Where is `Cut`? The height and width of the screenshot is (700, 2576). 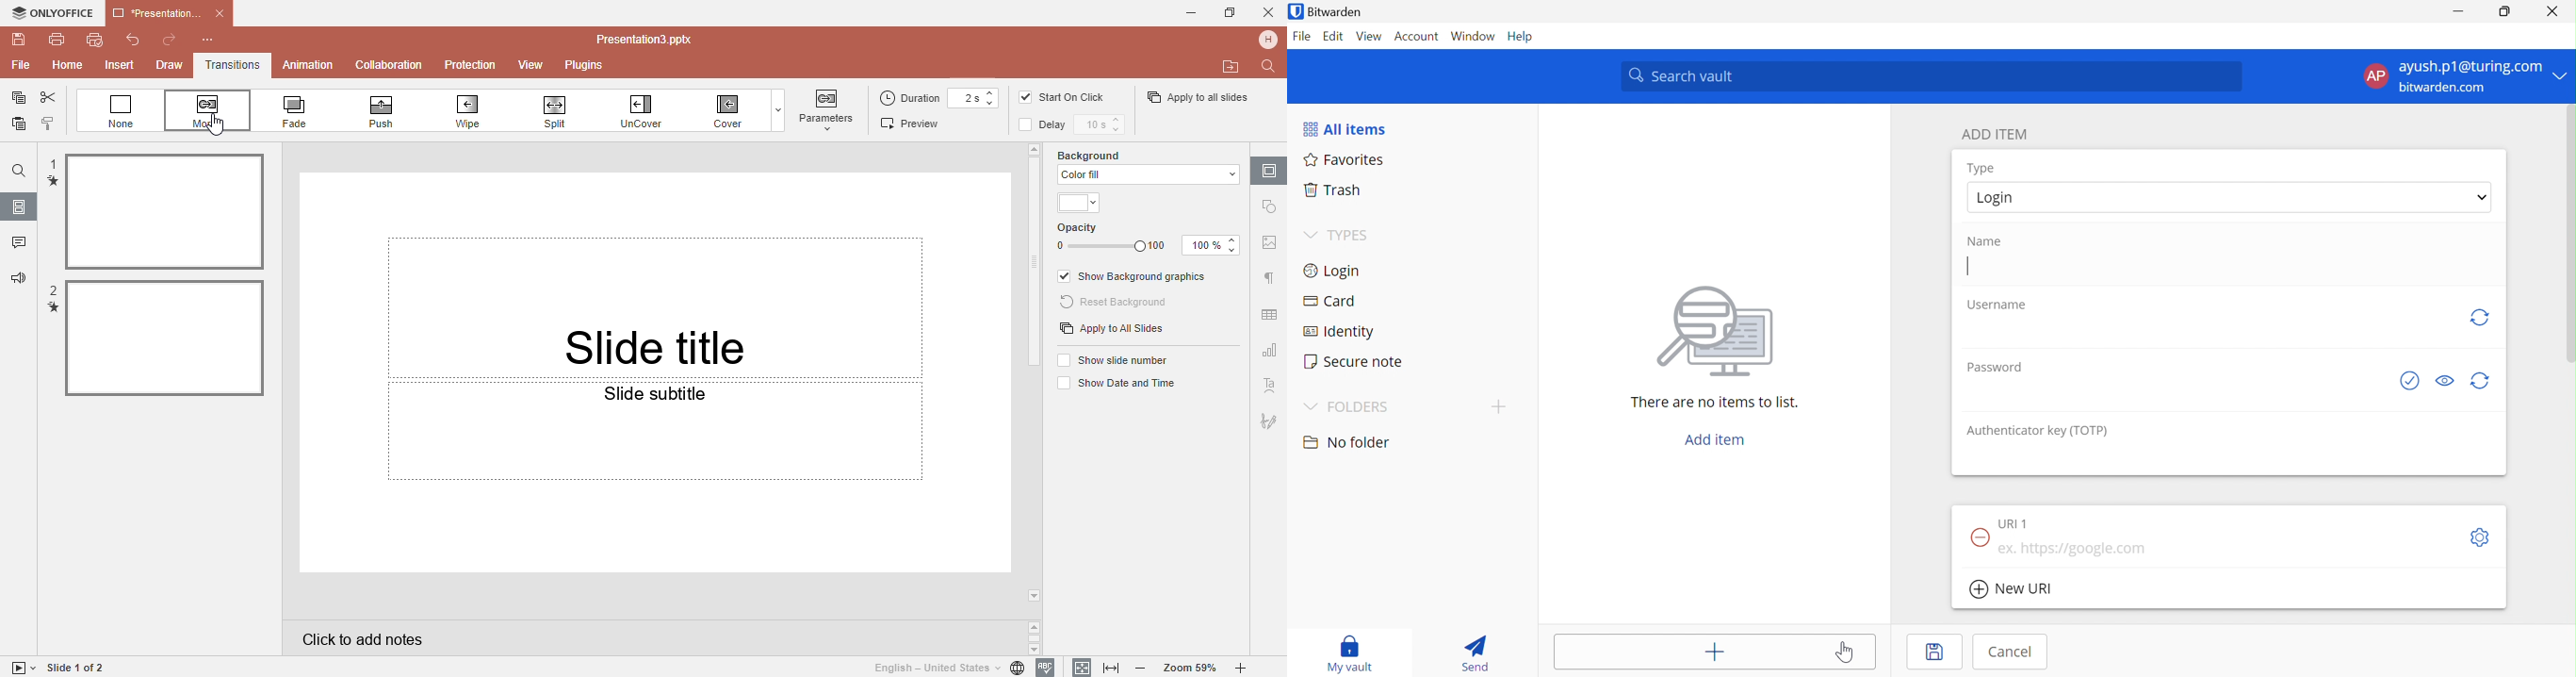 Cut is located at coordinates (49, 98).